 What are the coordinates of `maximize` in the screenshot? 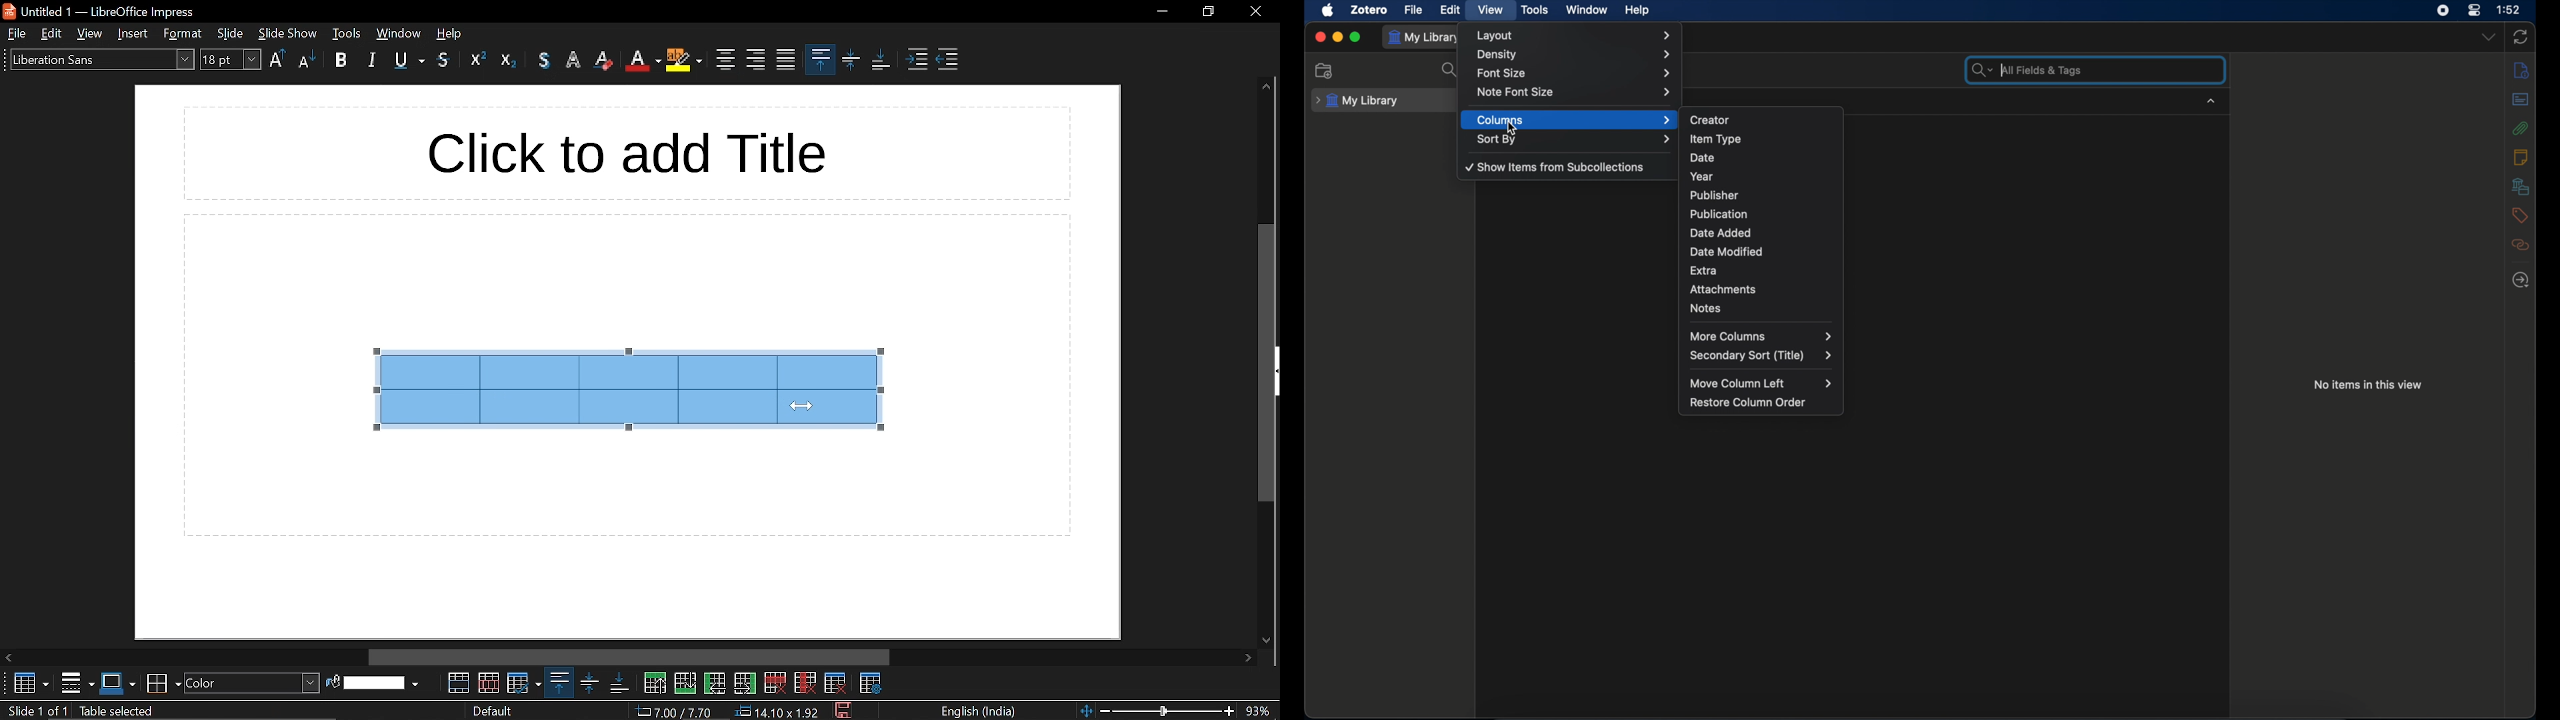 It's located at (1356, 37).